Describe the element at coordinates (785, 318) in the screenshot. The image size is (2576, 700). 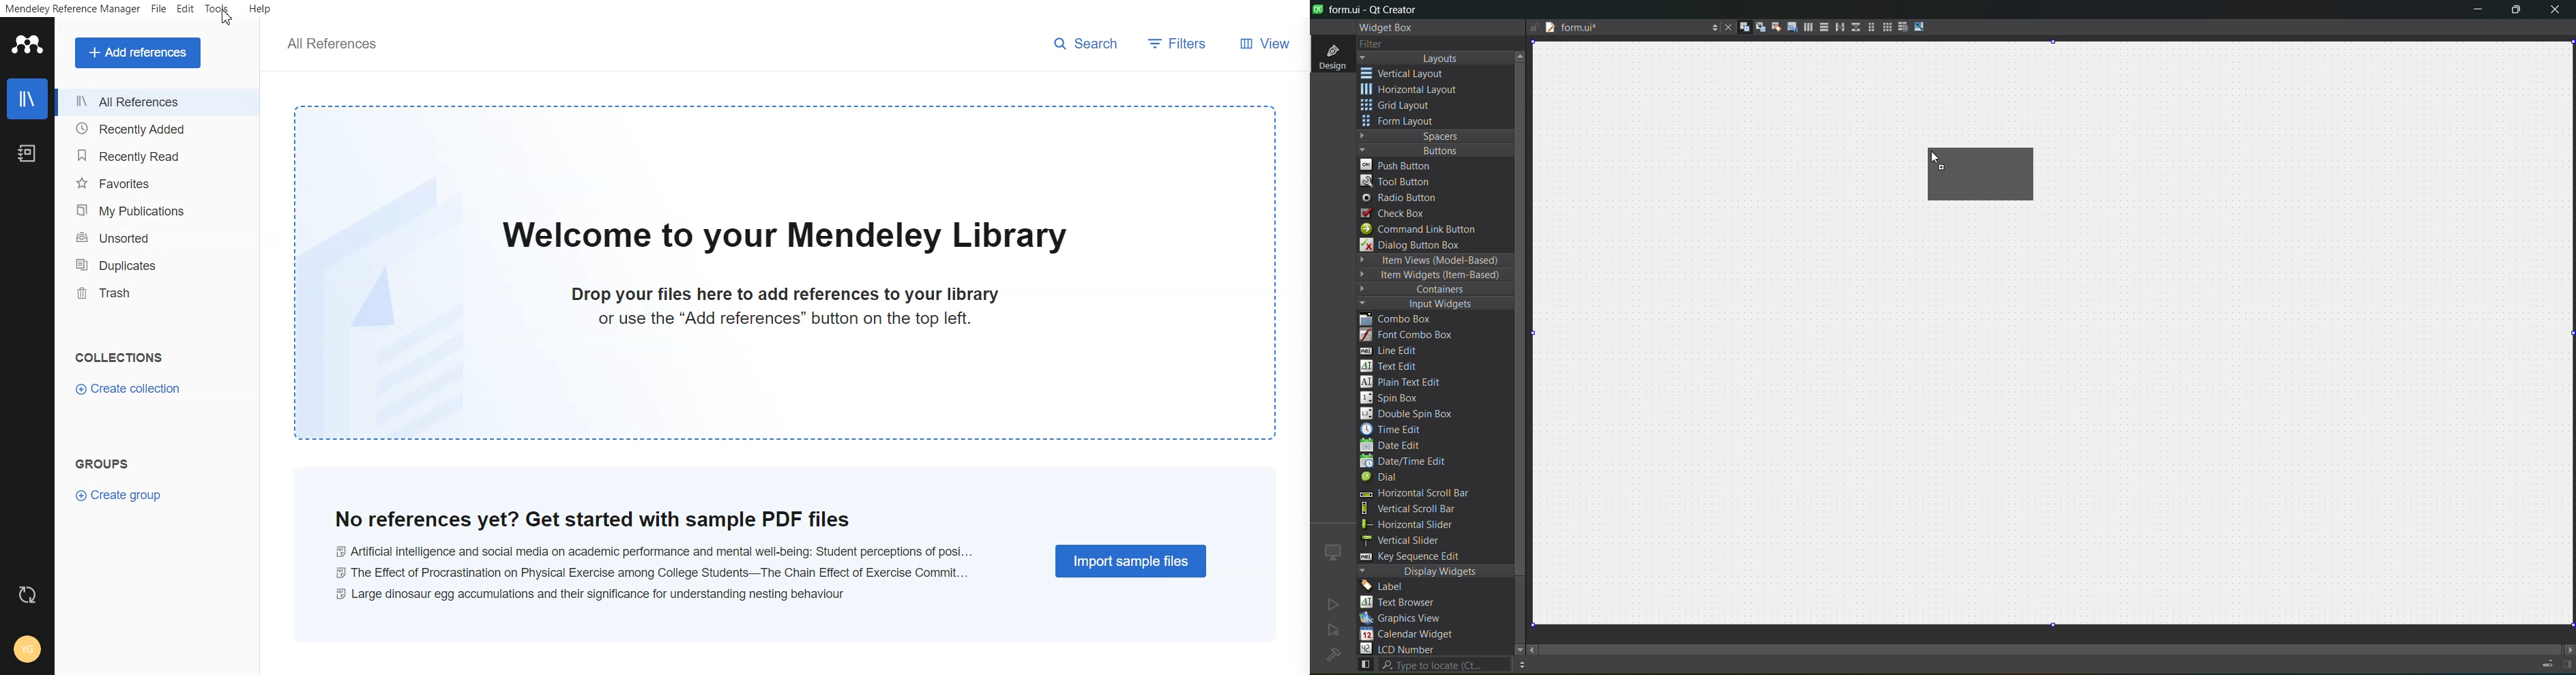
I see `or use the "Add references" button on the top left.` at that location.